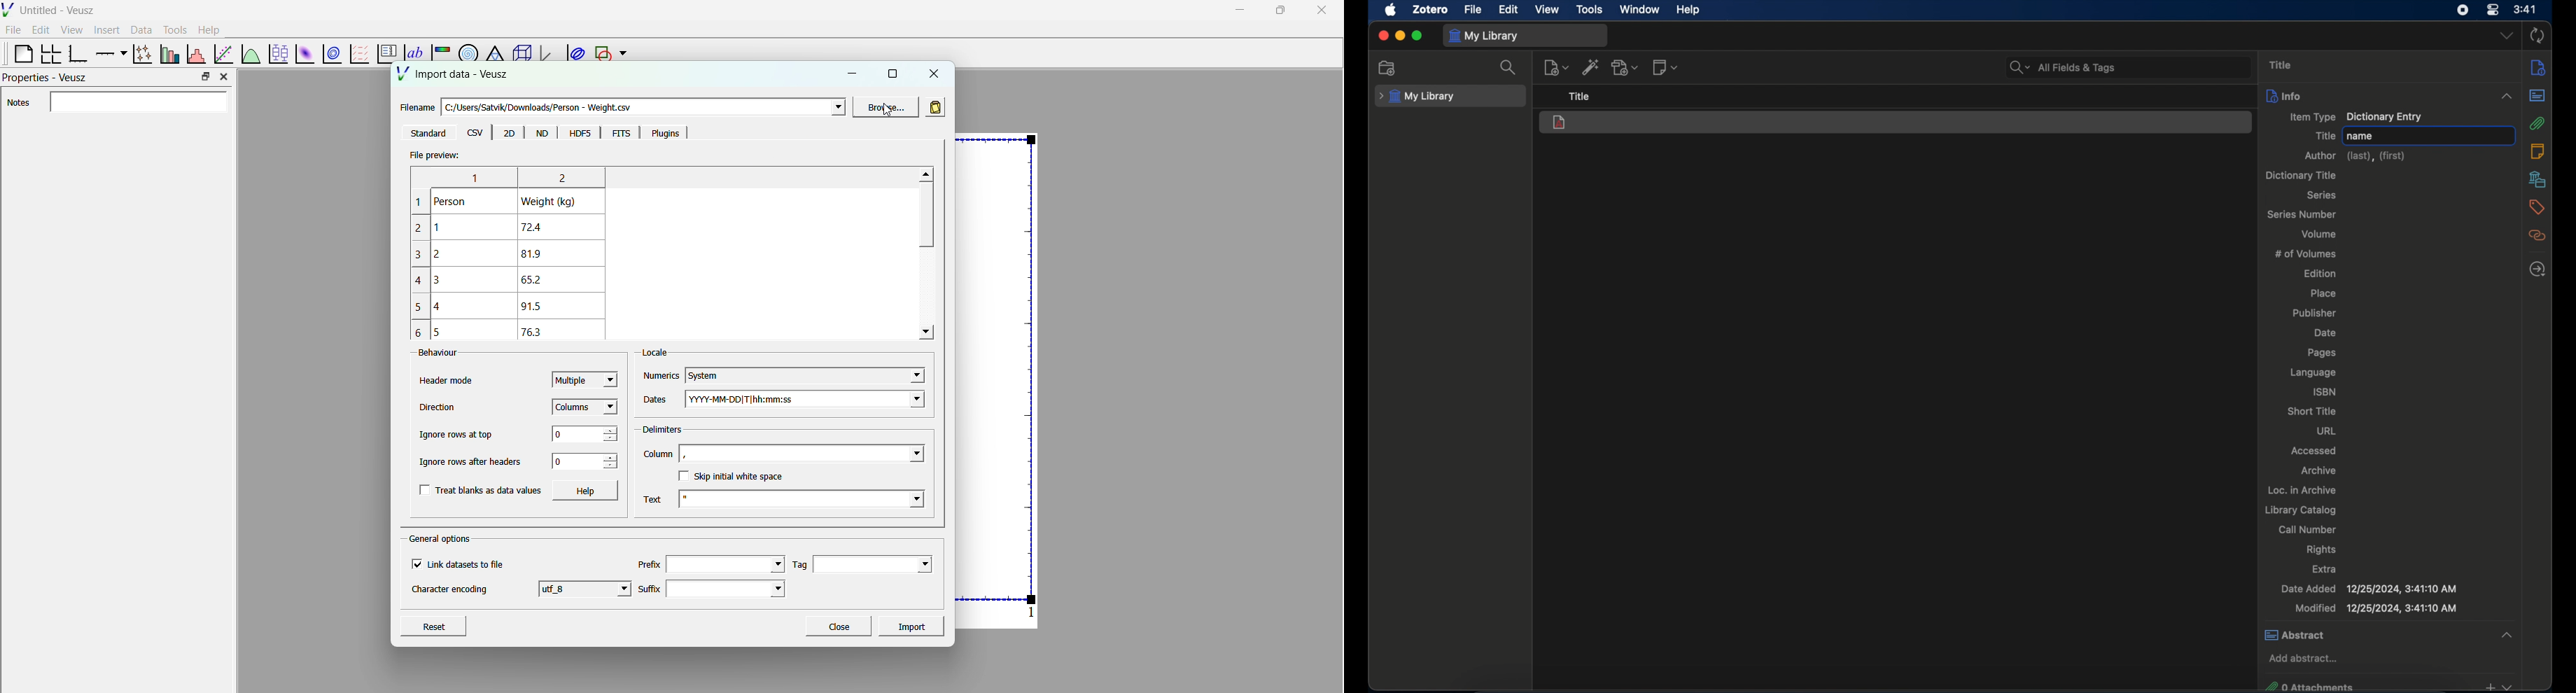 This screenshot has height=700, width=2576. I want to click on publisher, so click(2314, 314).